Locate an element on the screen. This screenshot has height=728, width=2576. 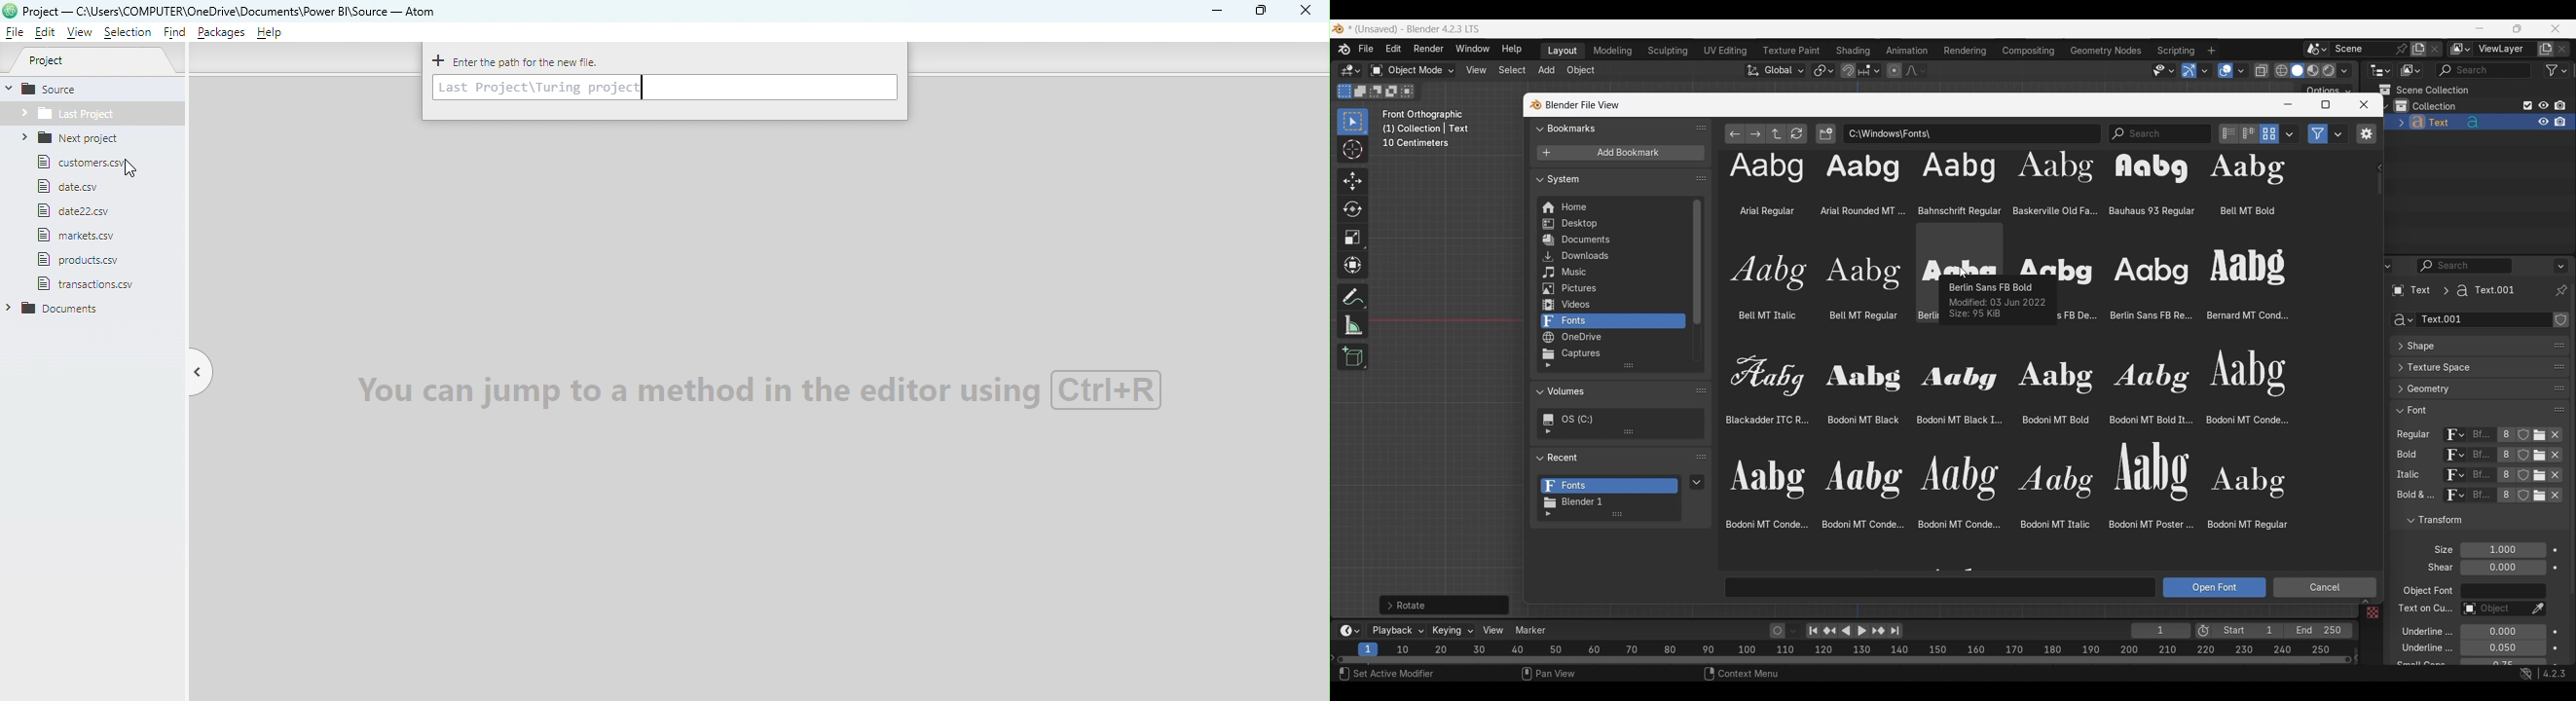
font options is located at coordinates (2189, 282).